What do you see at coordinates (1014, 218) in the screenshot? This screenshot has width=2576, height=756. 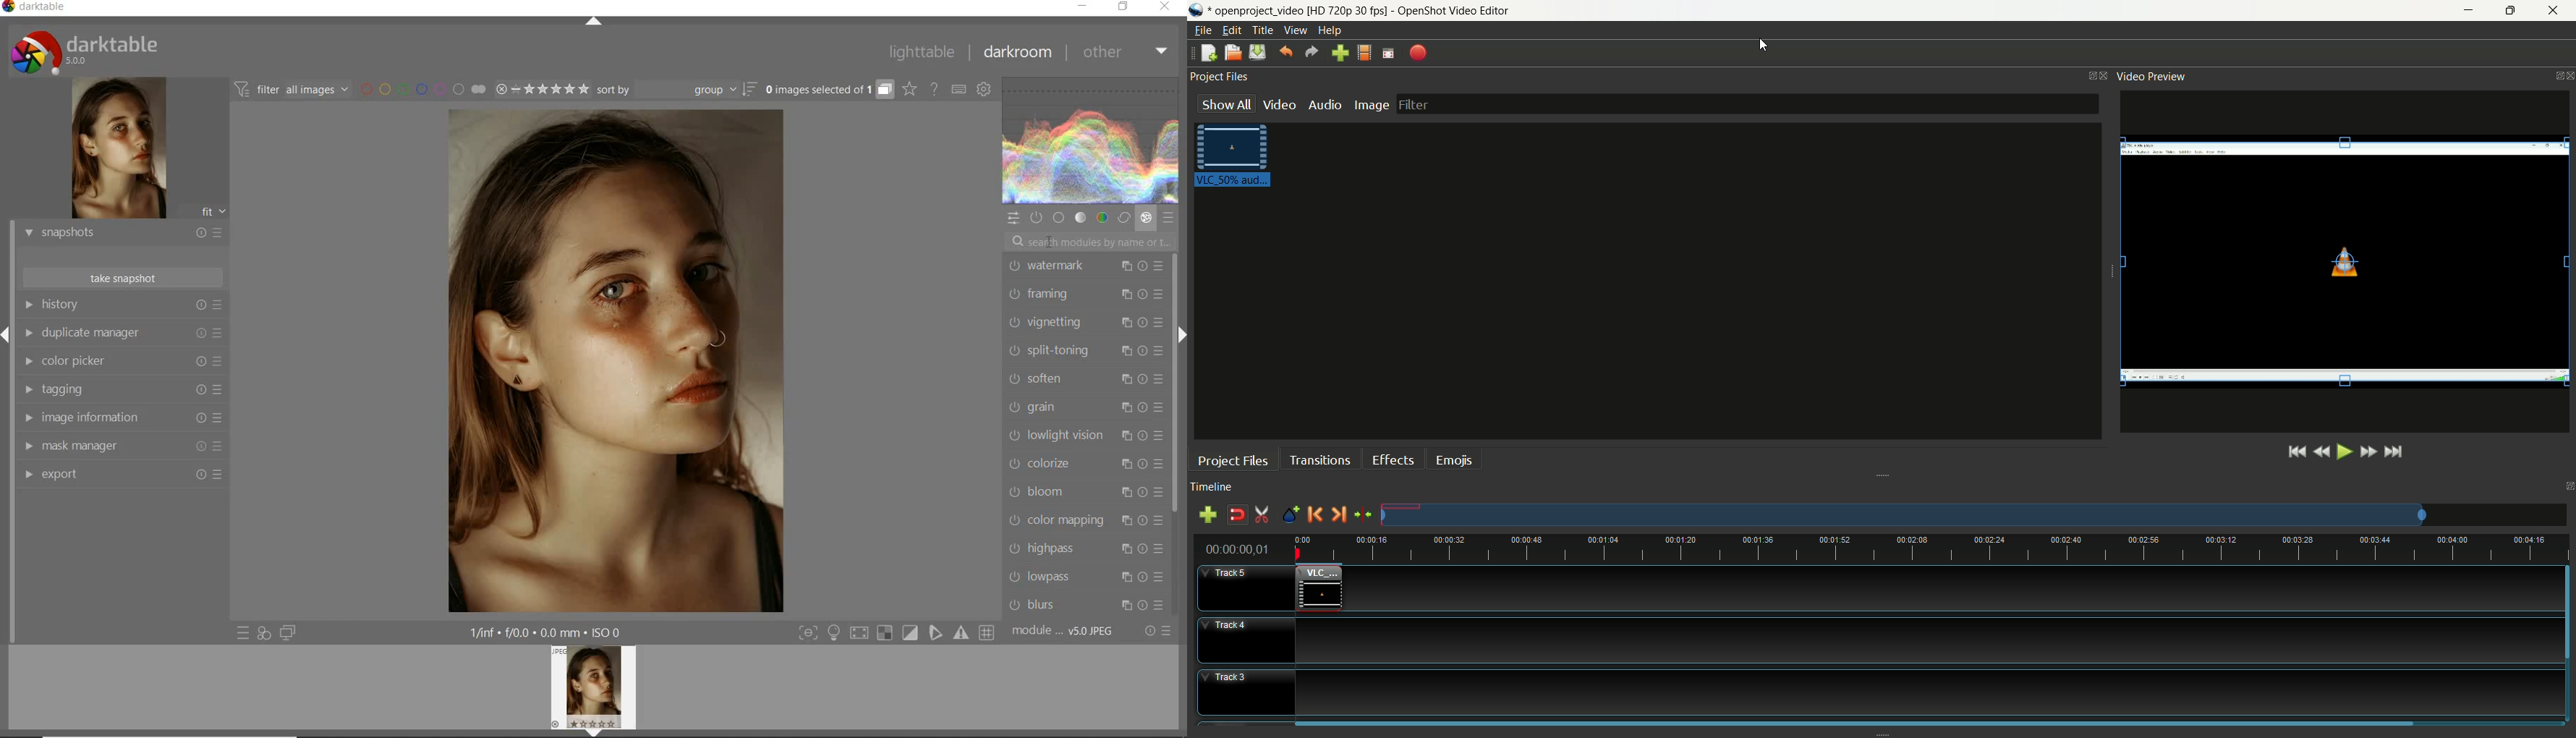 I see `quick access panel` at bounding box center [1014, 218].